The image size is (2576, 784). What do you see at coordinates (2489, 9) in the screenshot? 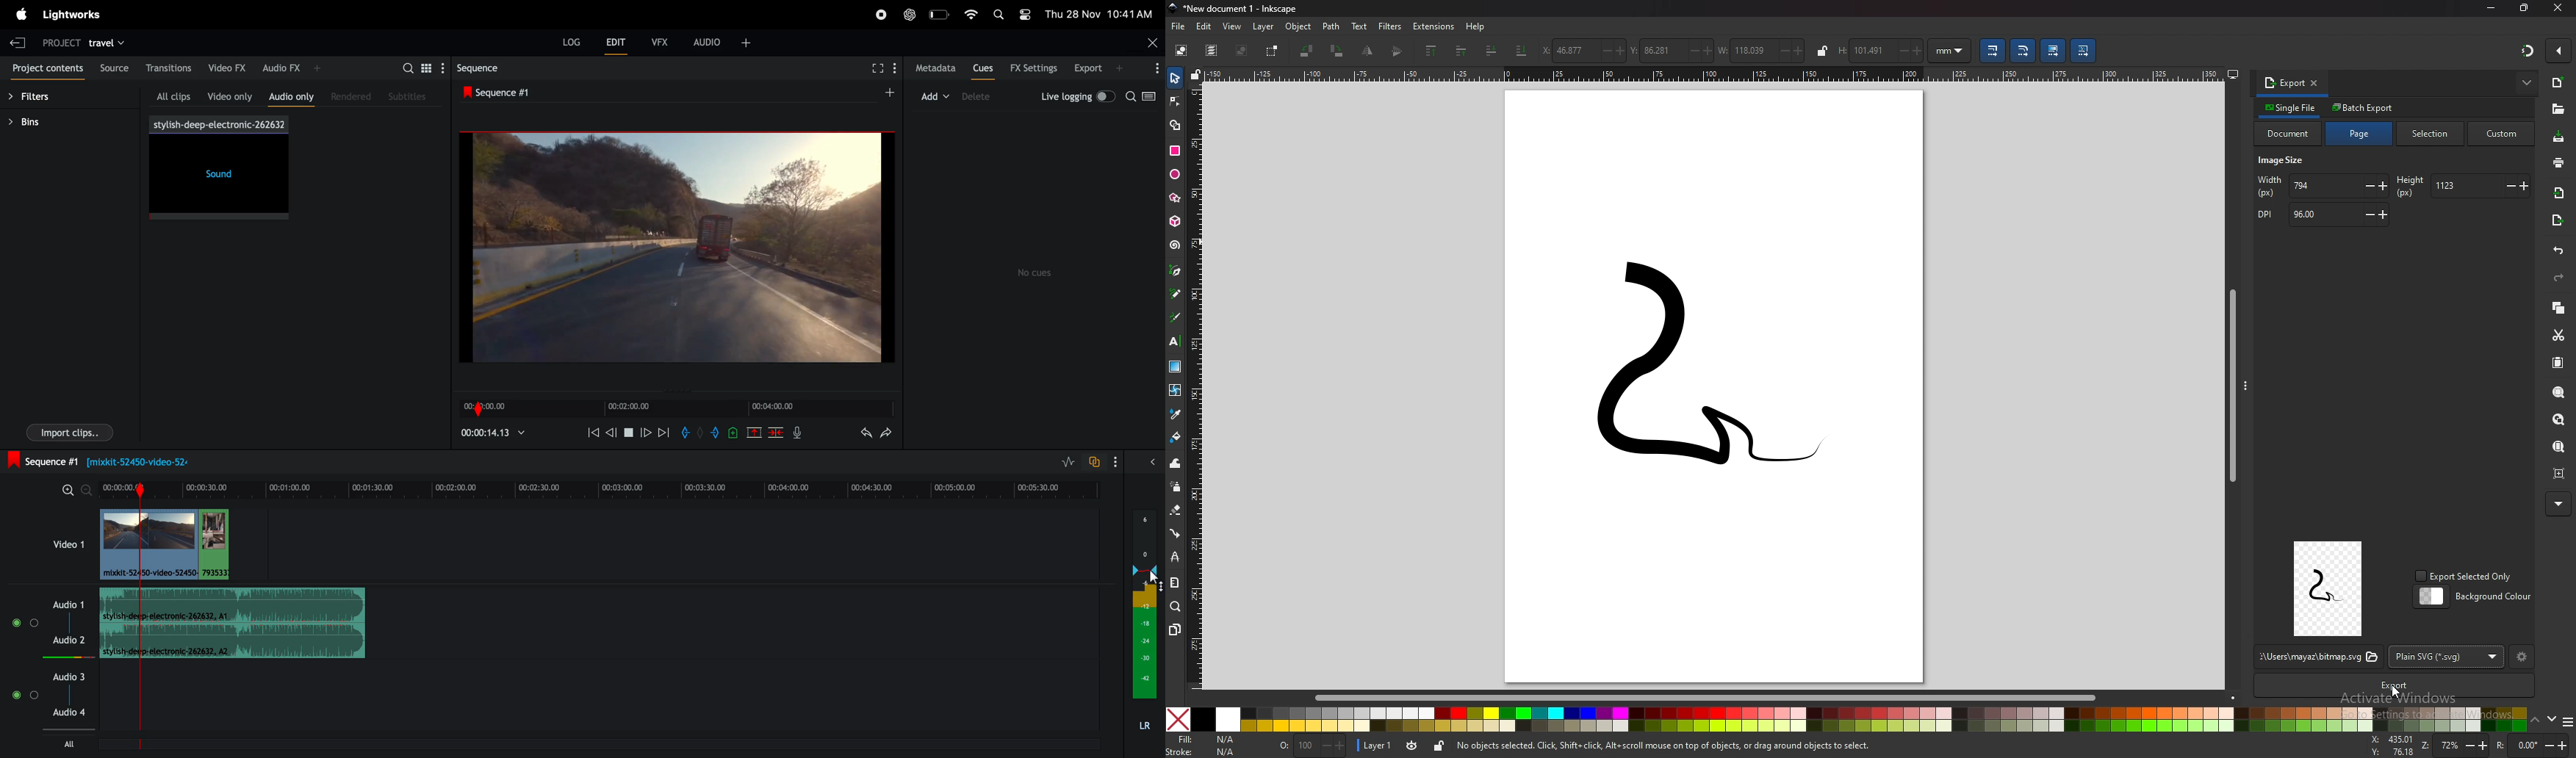
I see `minimize` at bounding box center [2489, 9].